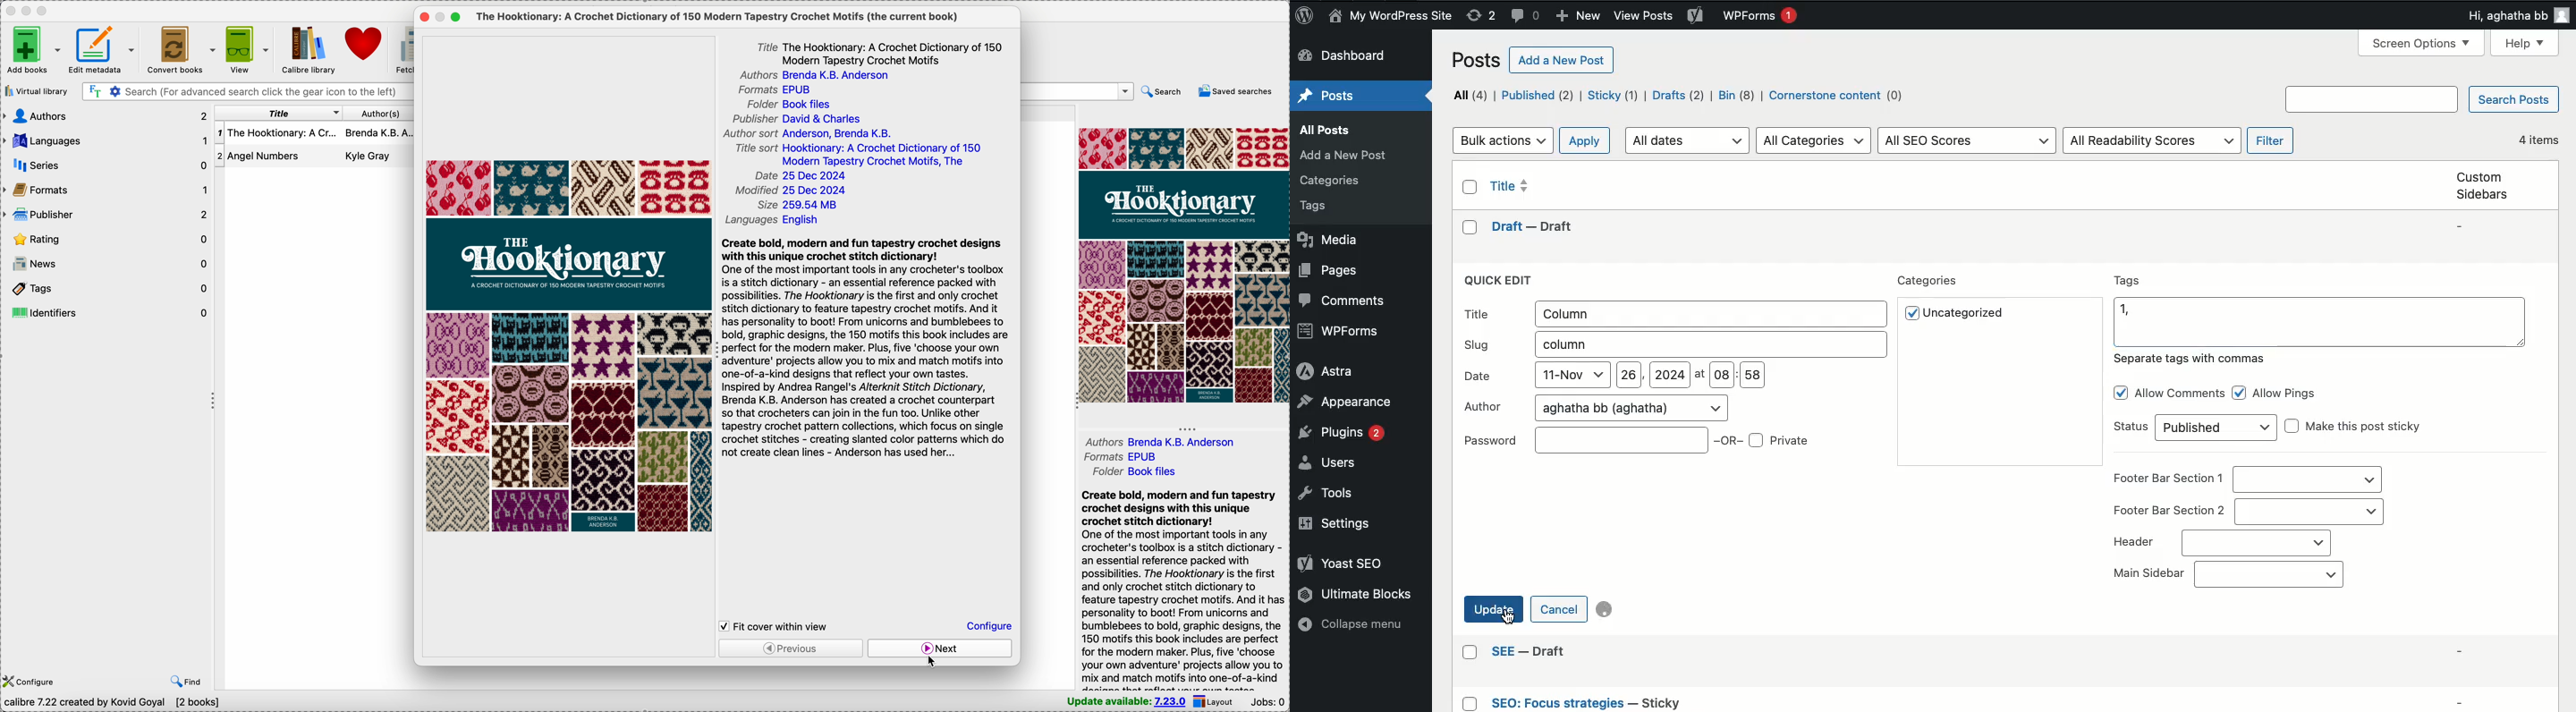  I want to click on series, so click(105, 165).